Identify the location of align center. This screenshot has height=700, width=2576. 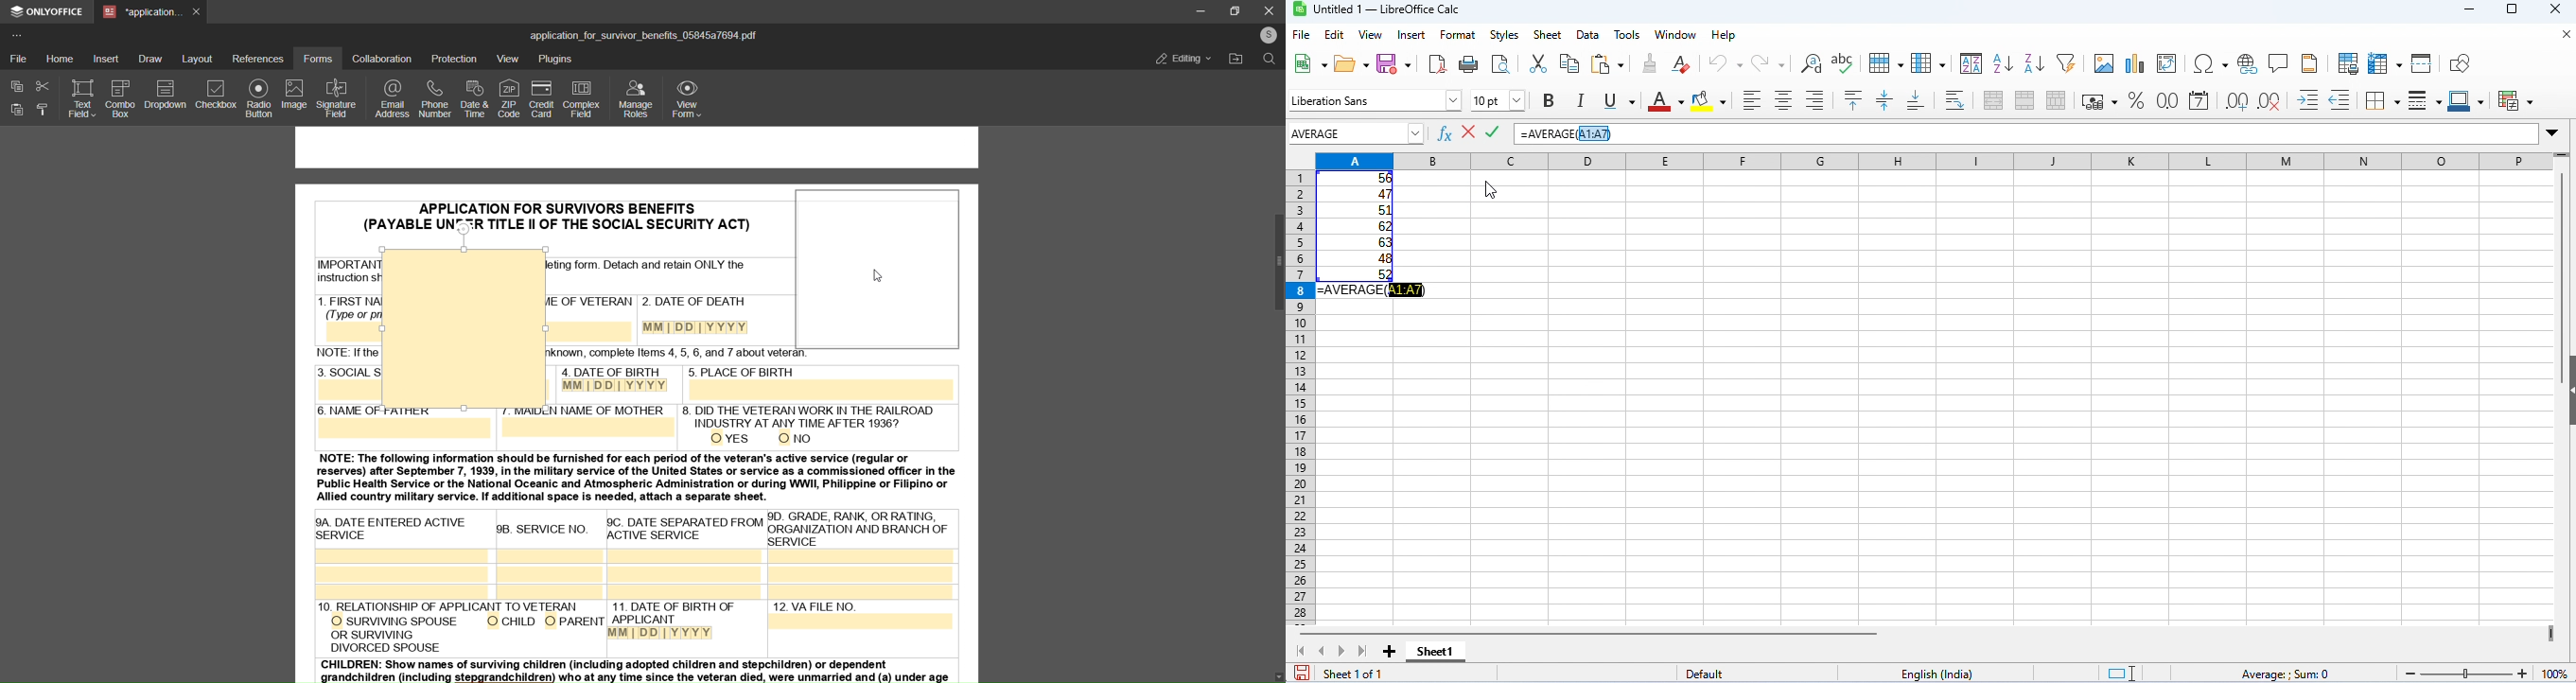
(1783, 100).